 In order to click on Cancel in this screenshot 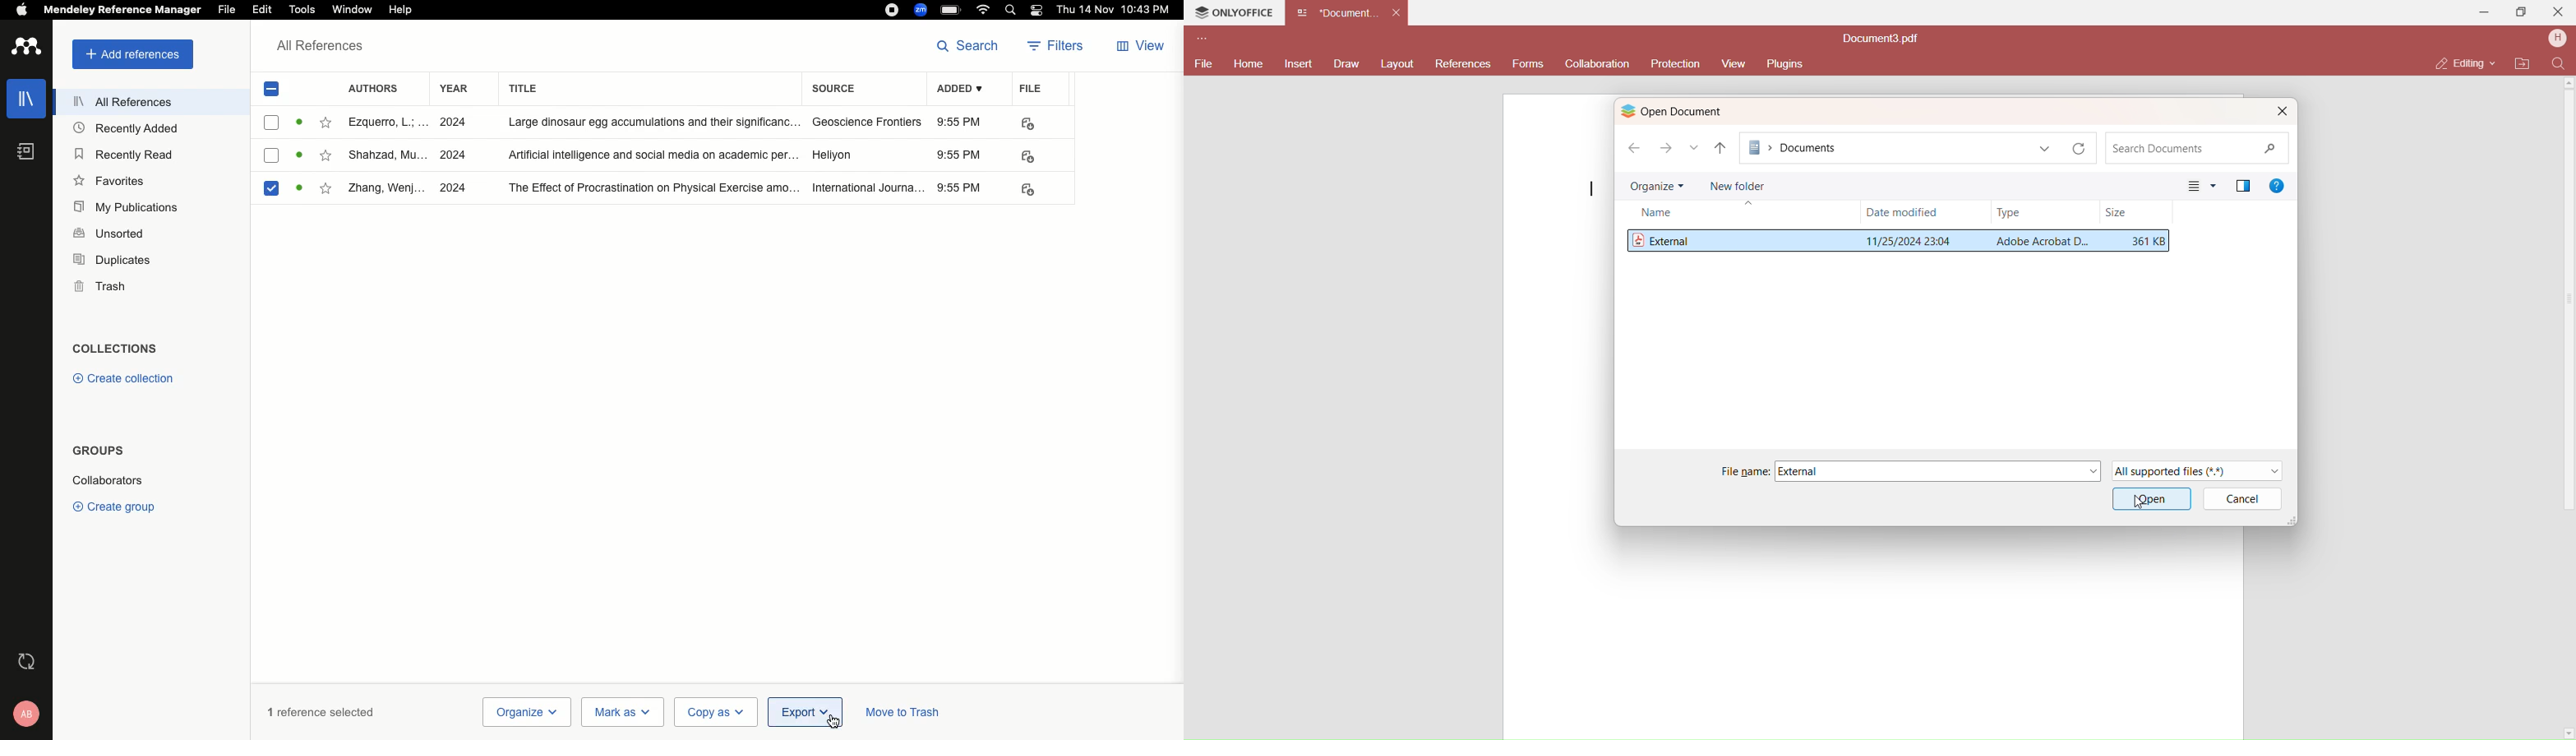, I will do `click(2248, 499)`.